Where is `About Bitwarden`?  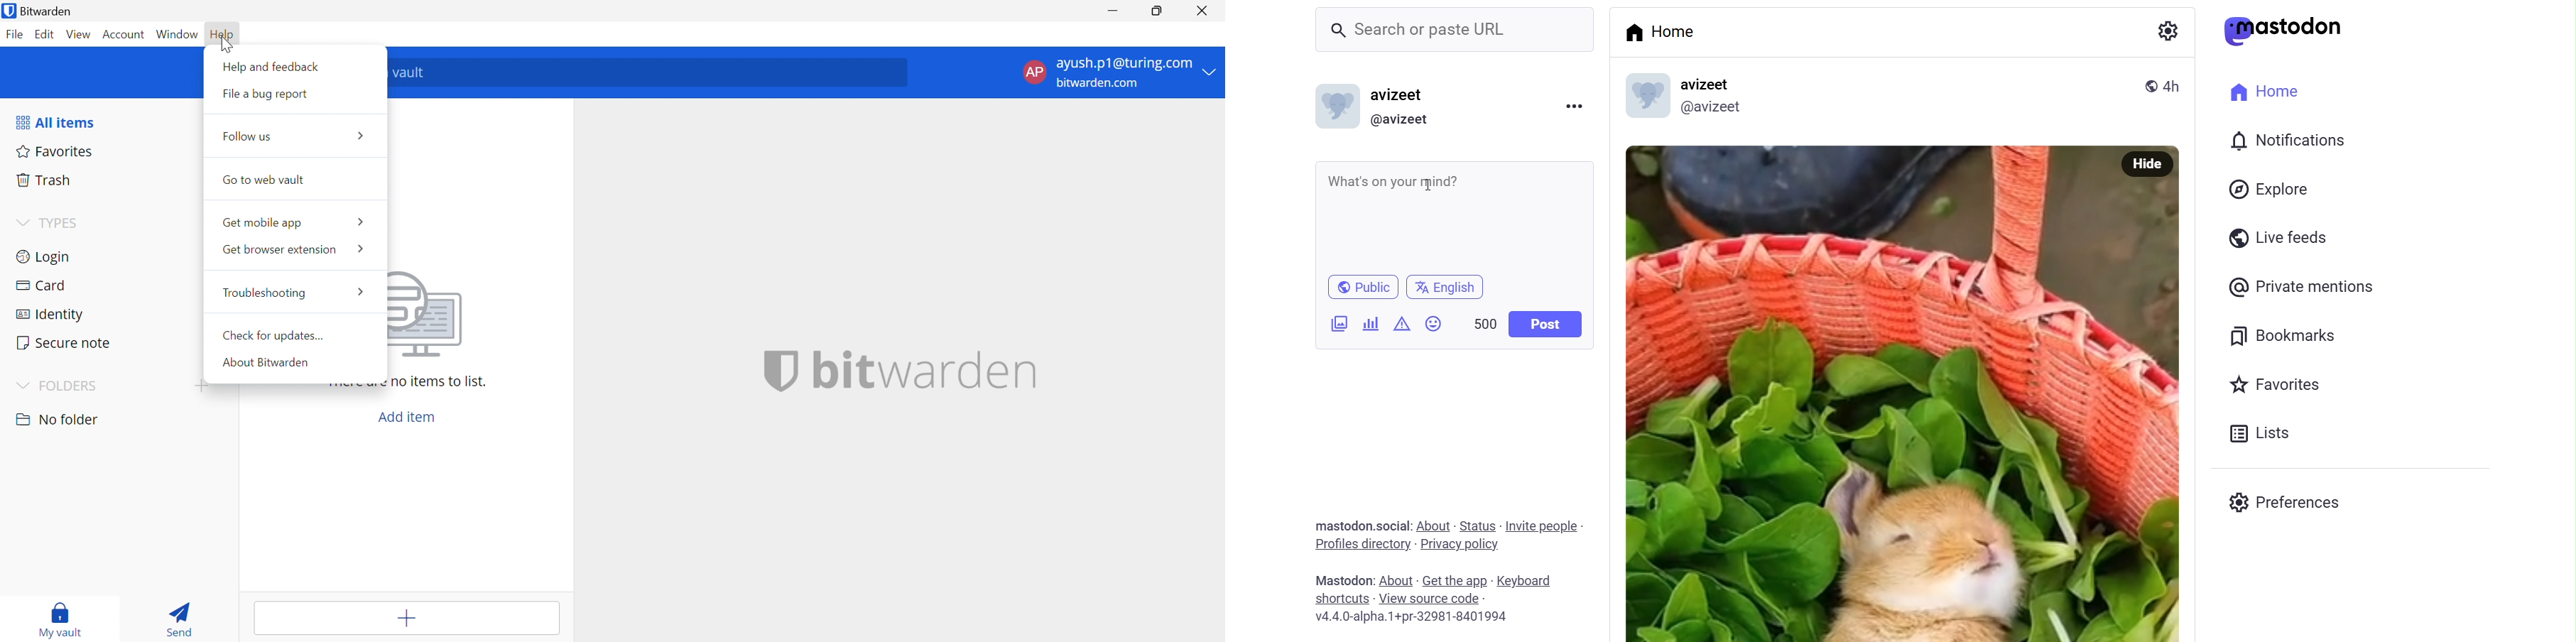 About Bitwarden is located at coordinates (269, 362).